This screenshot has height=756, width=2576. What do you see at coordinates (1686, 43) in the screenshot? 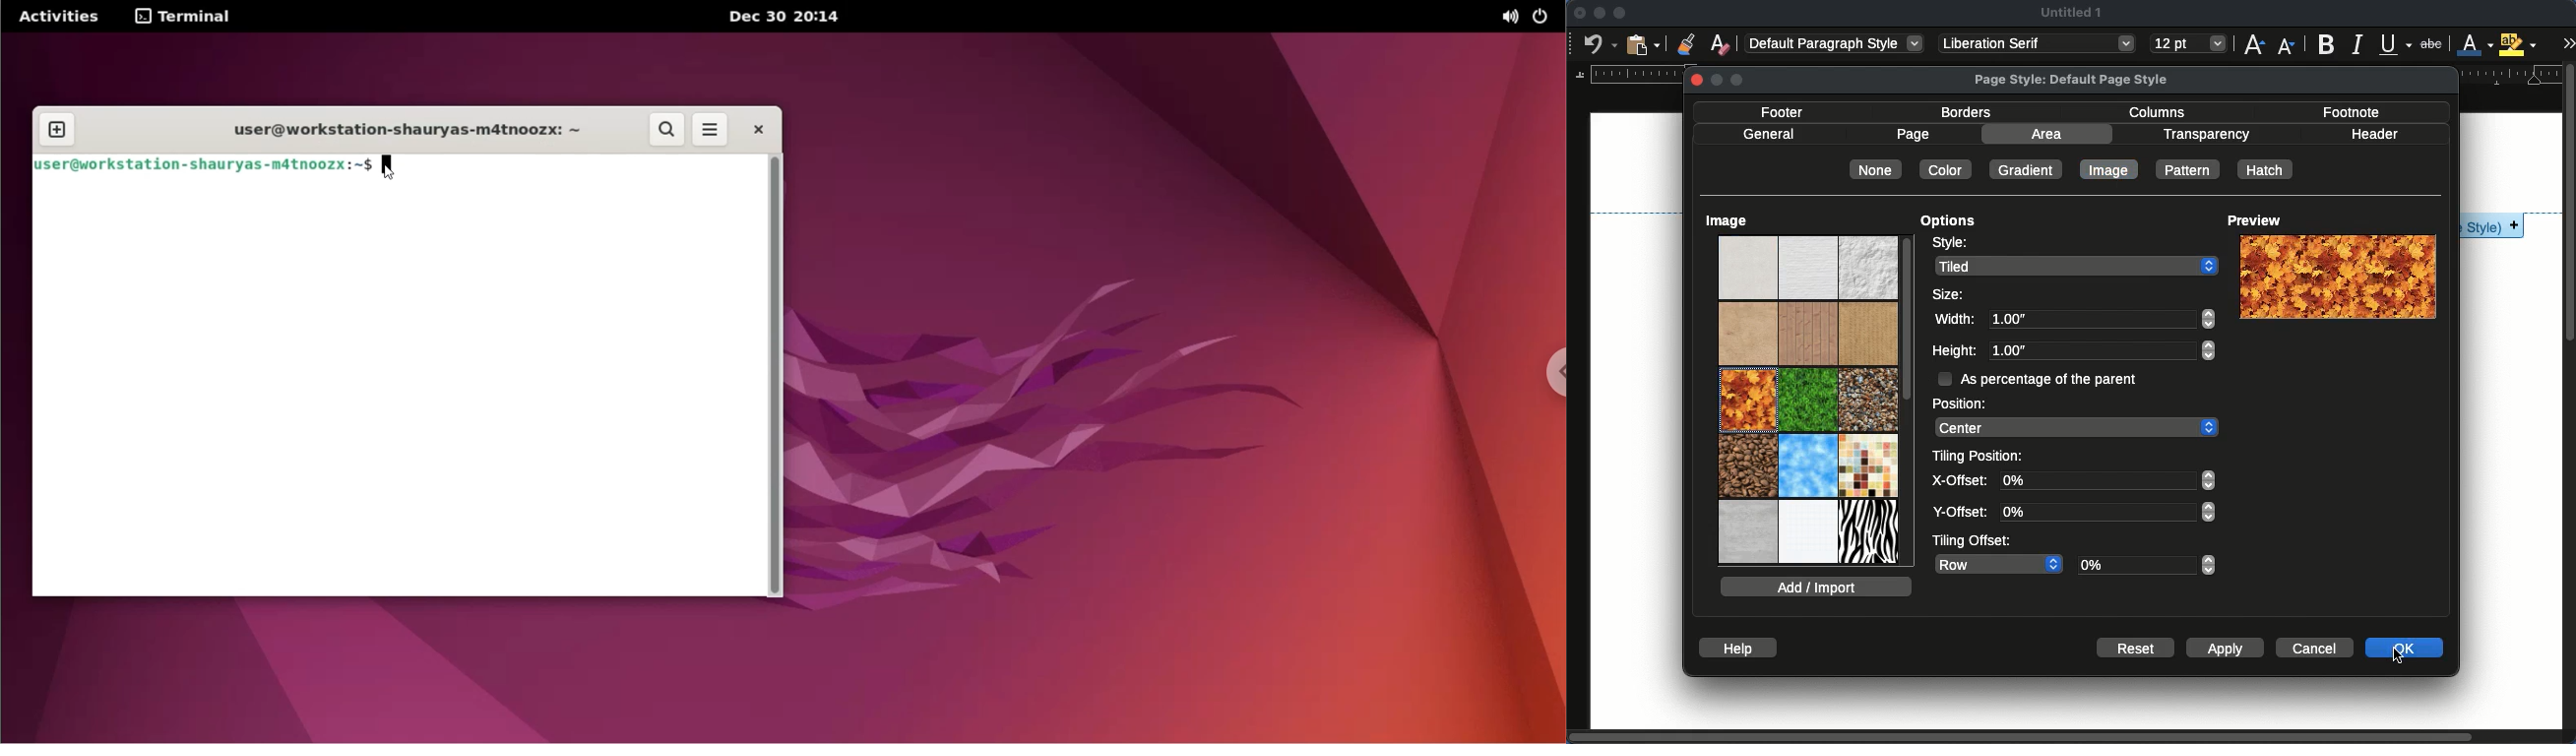
I see `clone formatting` at bounding box center [1686, 43].